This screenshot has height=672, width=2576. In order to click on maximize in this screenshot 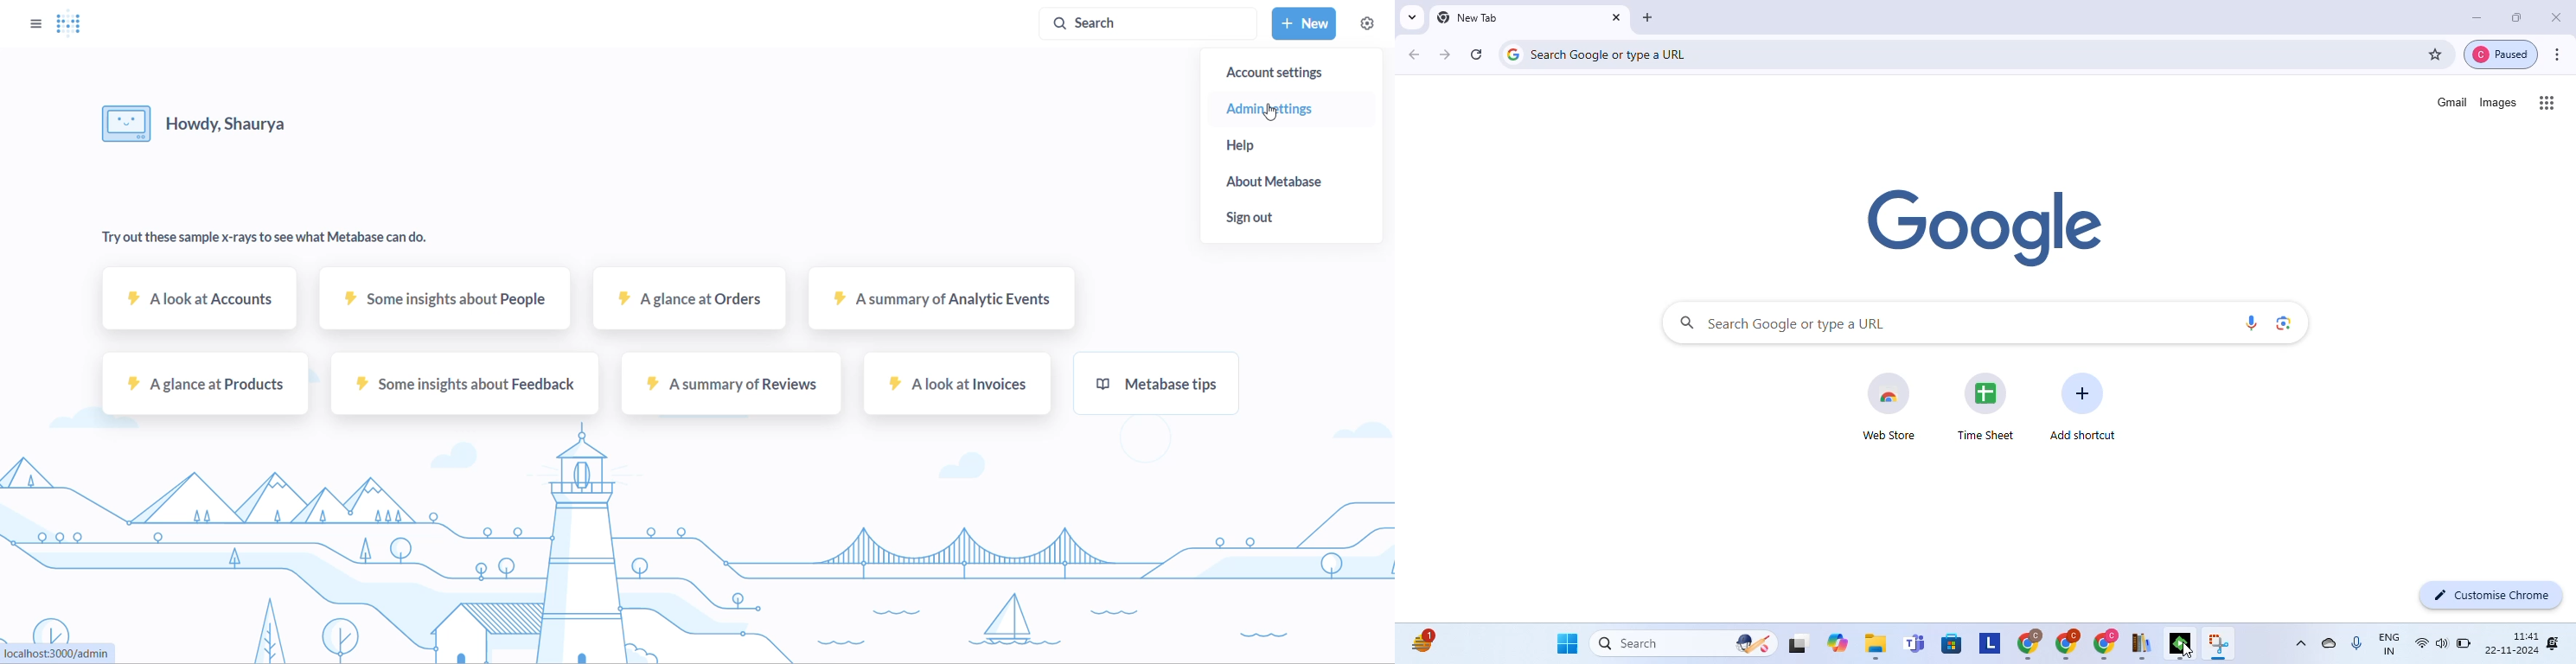, I will do `click(2518, 18)`.